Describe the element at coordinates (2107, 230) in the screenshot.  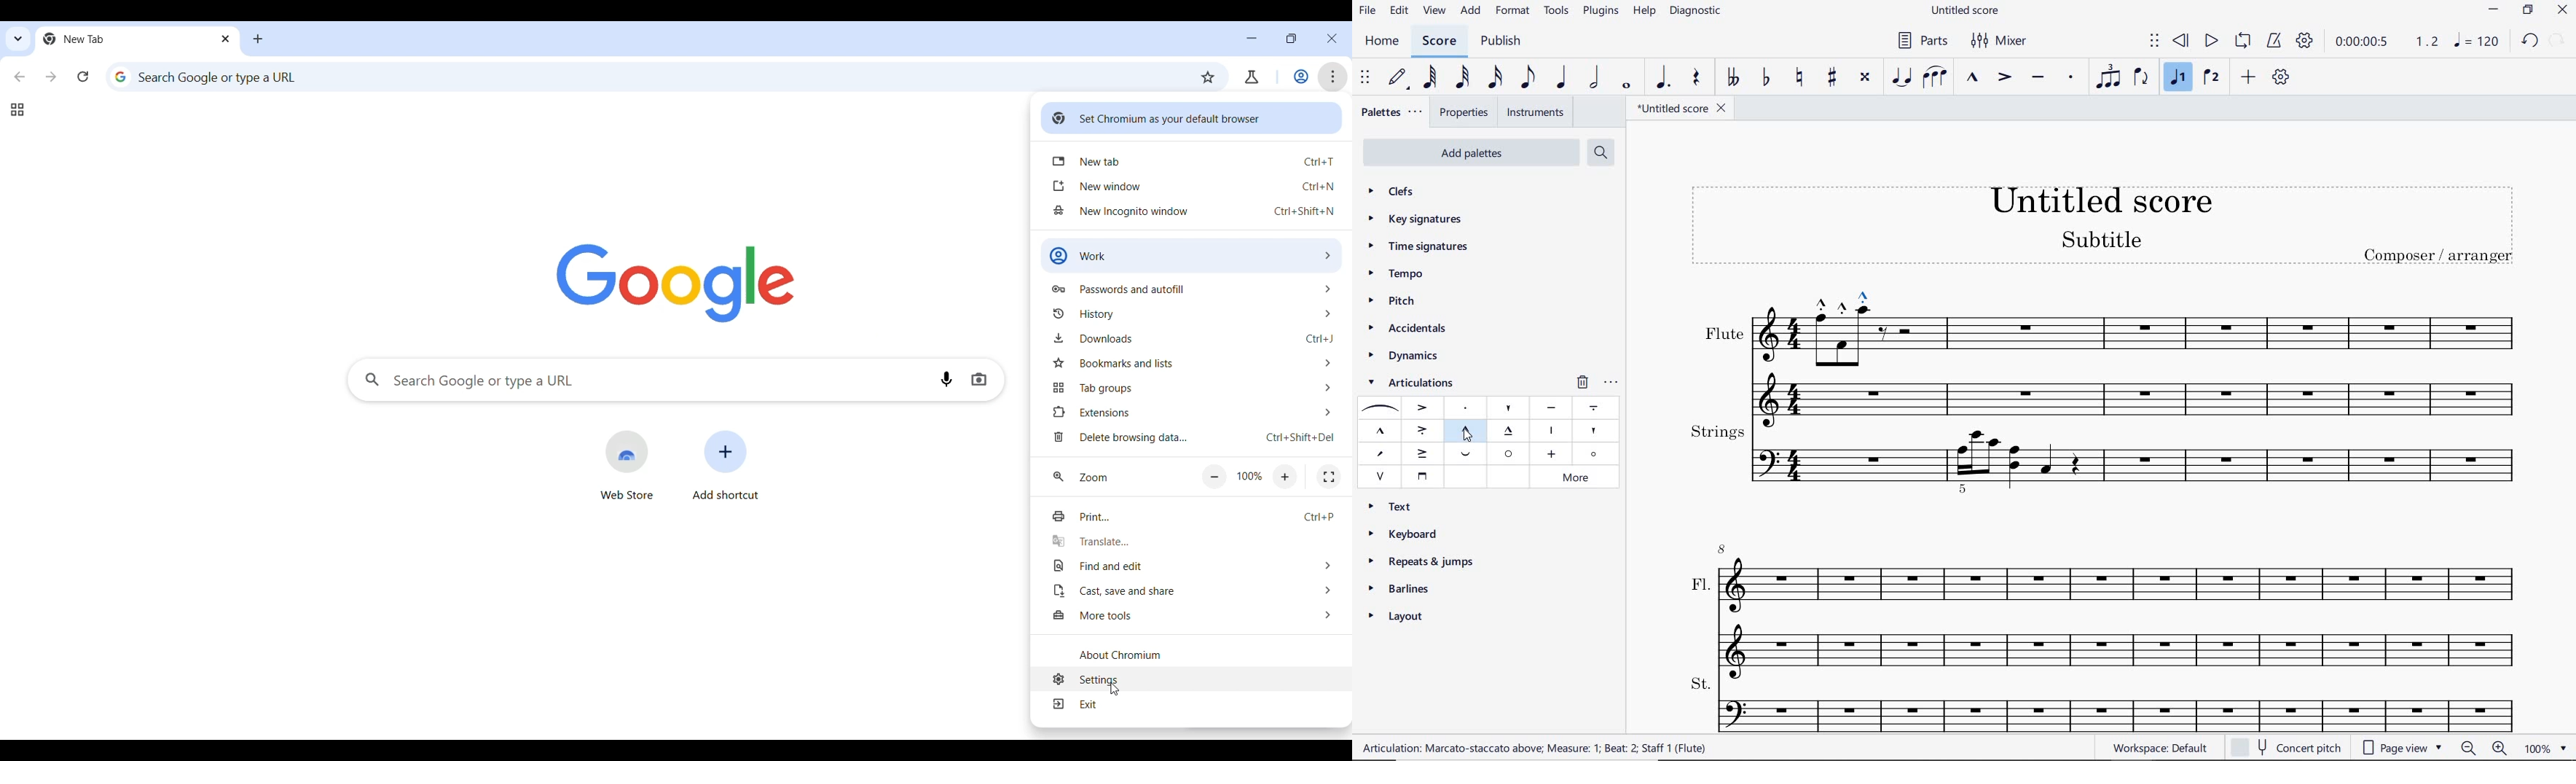
I see `title` at that location.